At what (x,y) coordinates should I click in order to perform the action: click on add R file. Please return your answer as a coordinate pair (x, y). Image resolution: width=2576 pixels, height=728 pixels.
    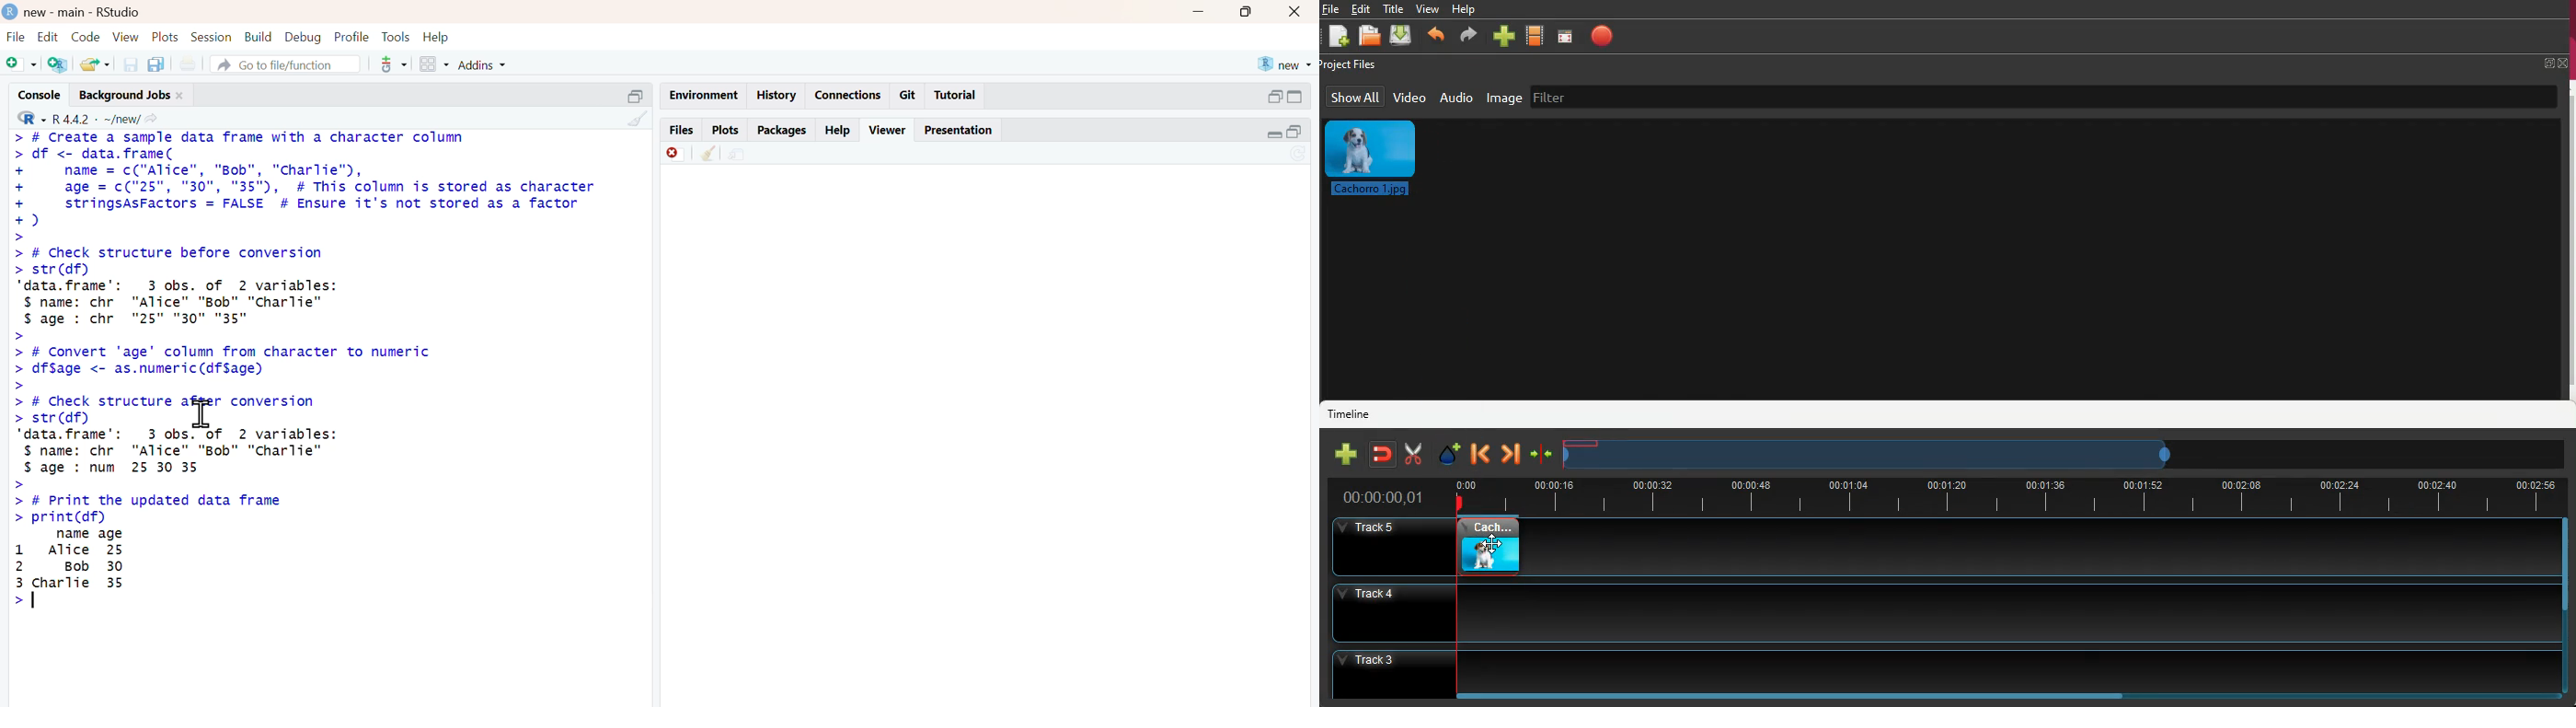
    Looking at the image, I should click on (58, 65).